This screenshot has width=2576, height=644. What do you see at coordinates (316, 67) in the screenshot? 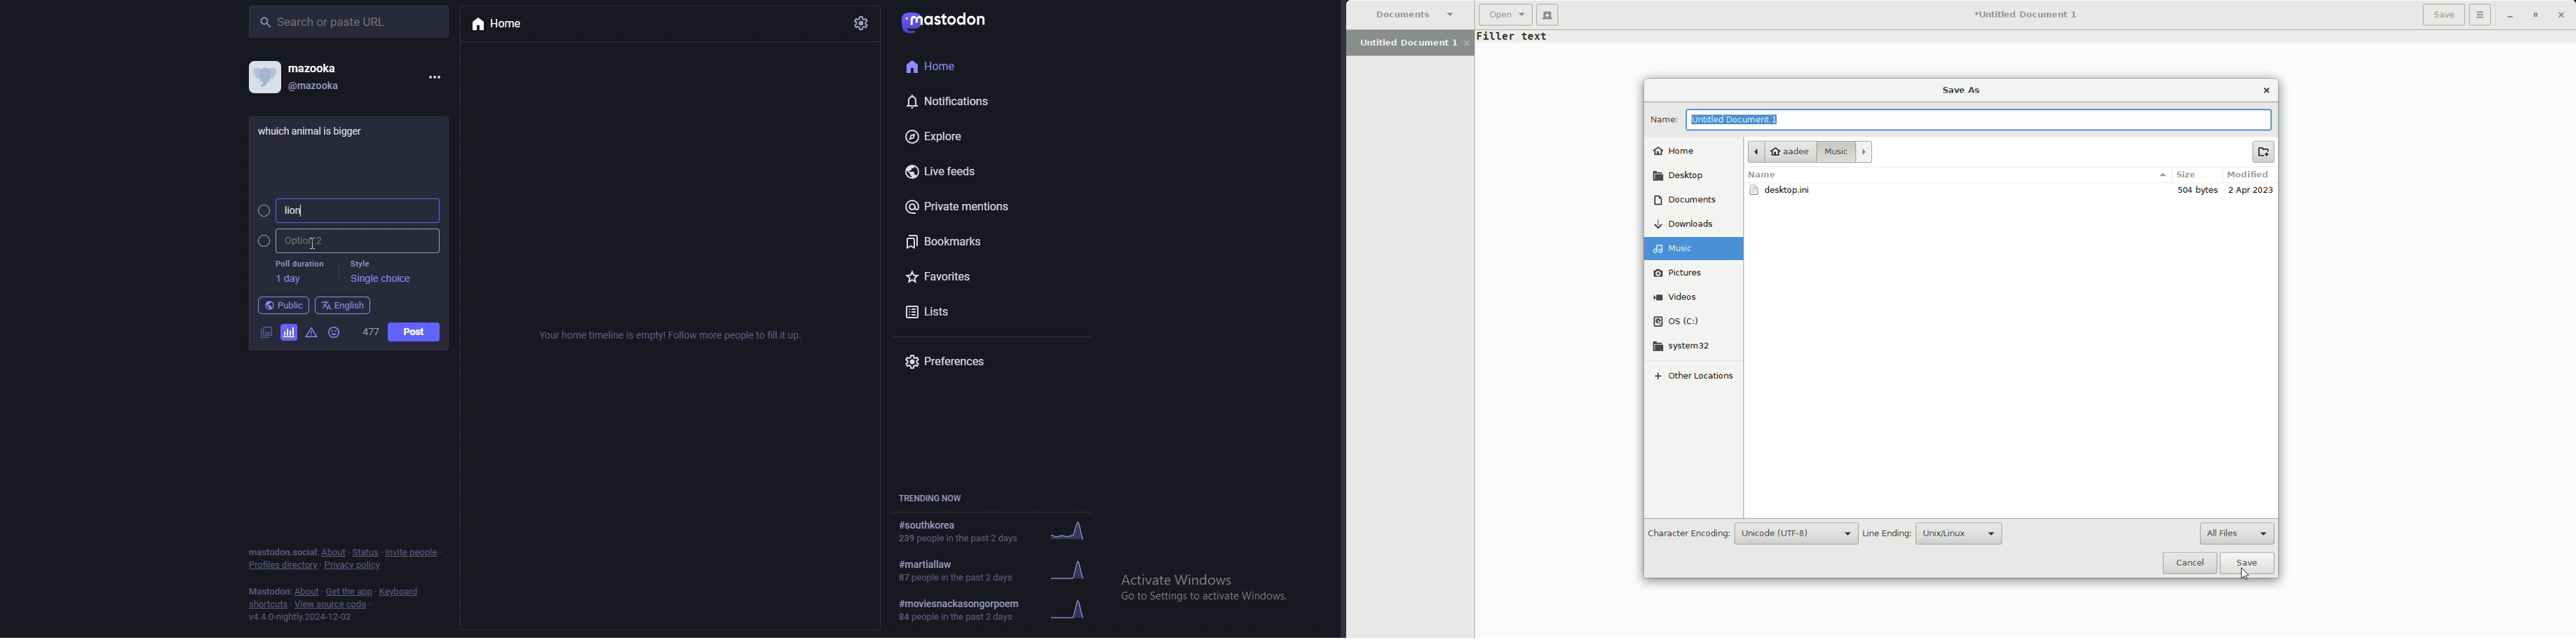
I see `mazooka` at bounding box center [316, 67].